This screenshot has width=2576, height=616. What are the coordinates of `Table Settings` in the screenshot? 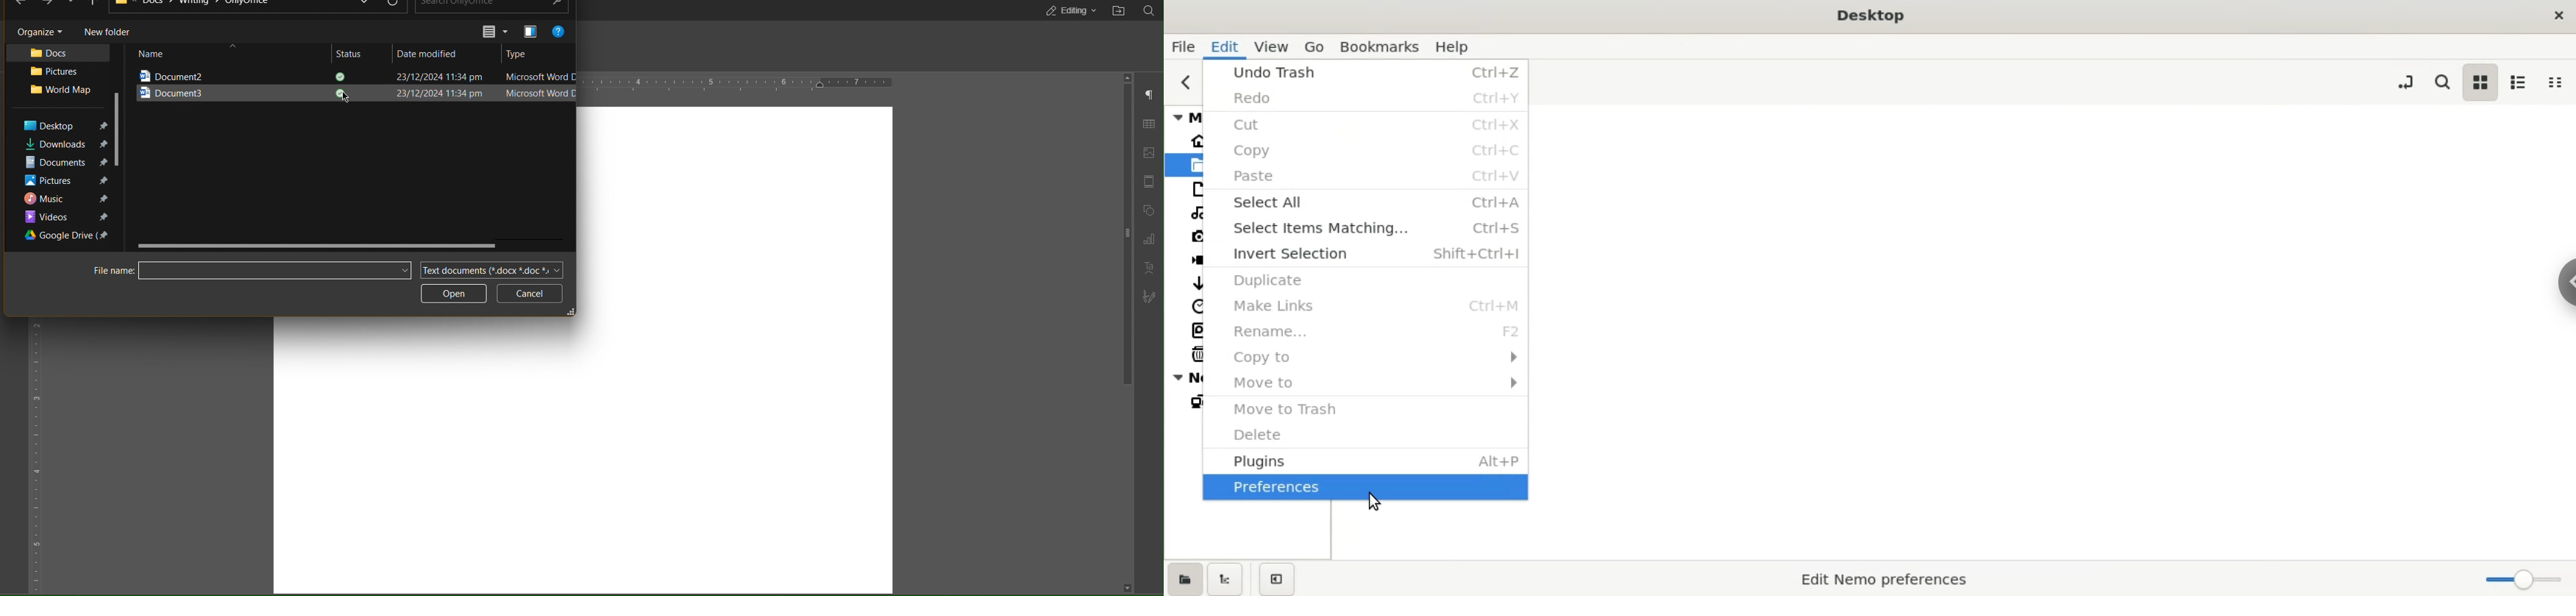 It's located at (1149, 125).